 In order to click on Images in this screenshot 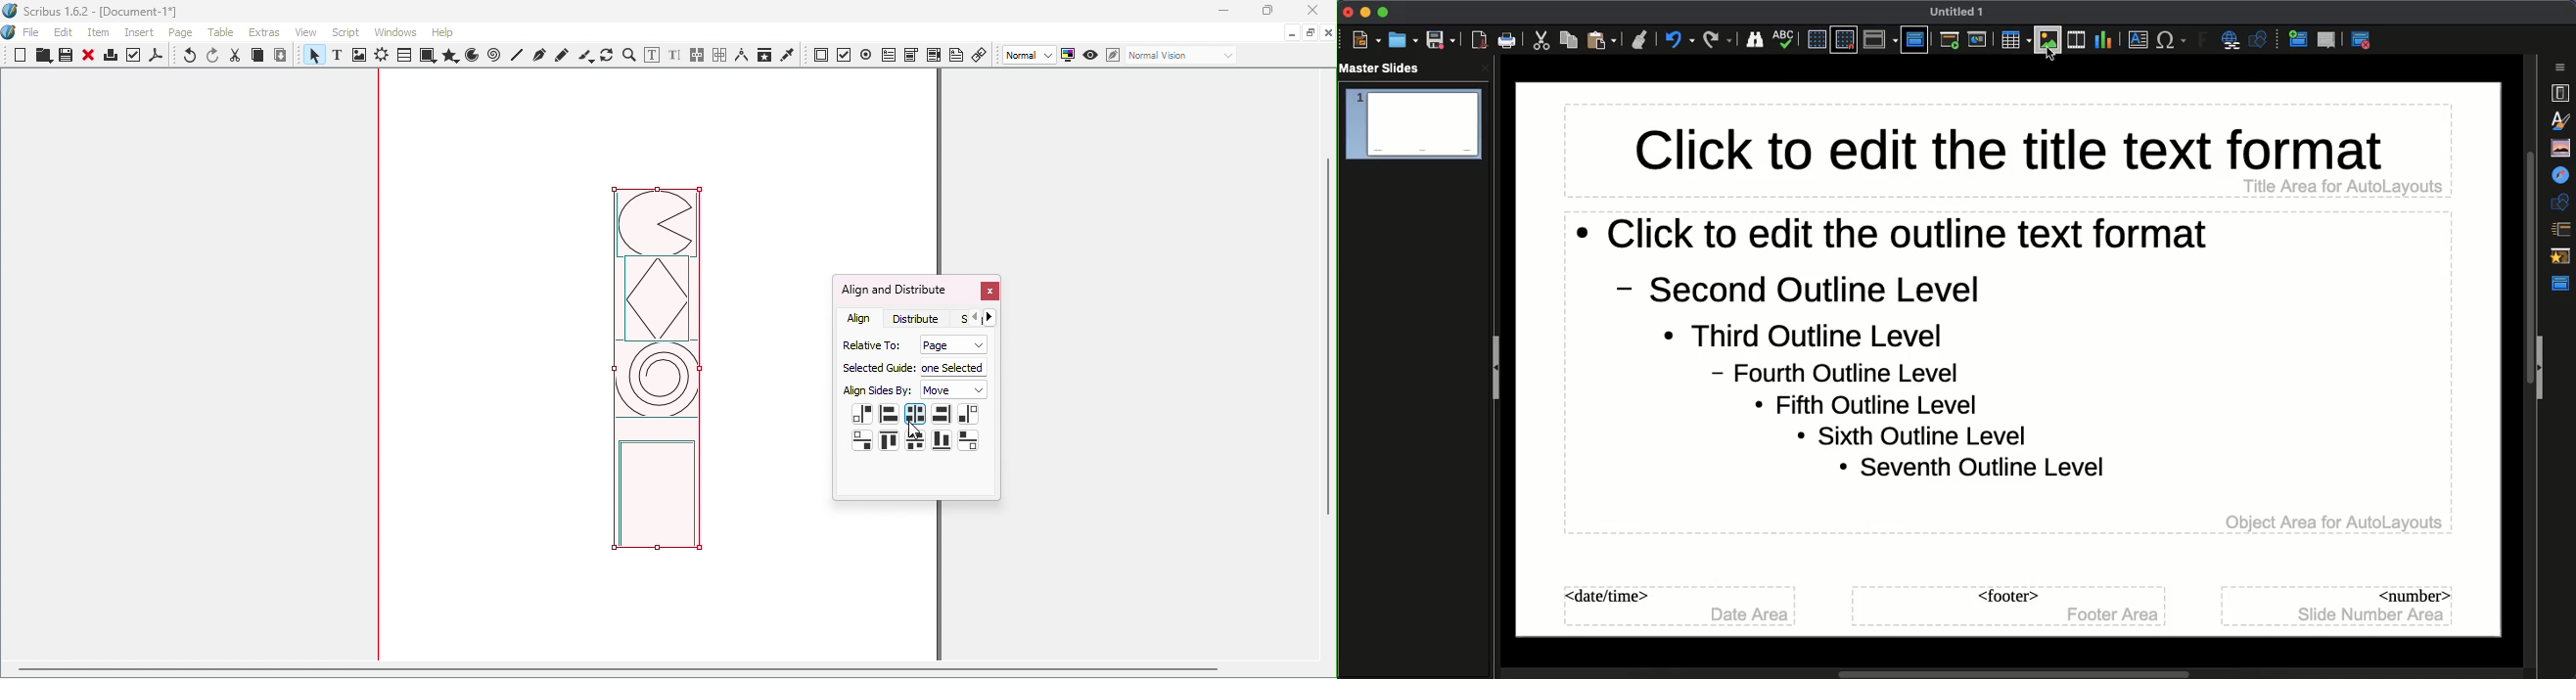, I will do `click(2049, 40)`.